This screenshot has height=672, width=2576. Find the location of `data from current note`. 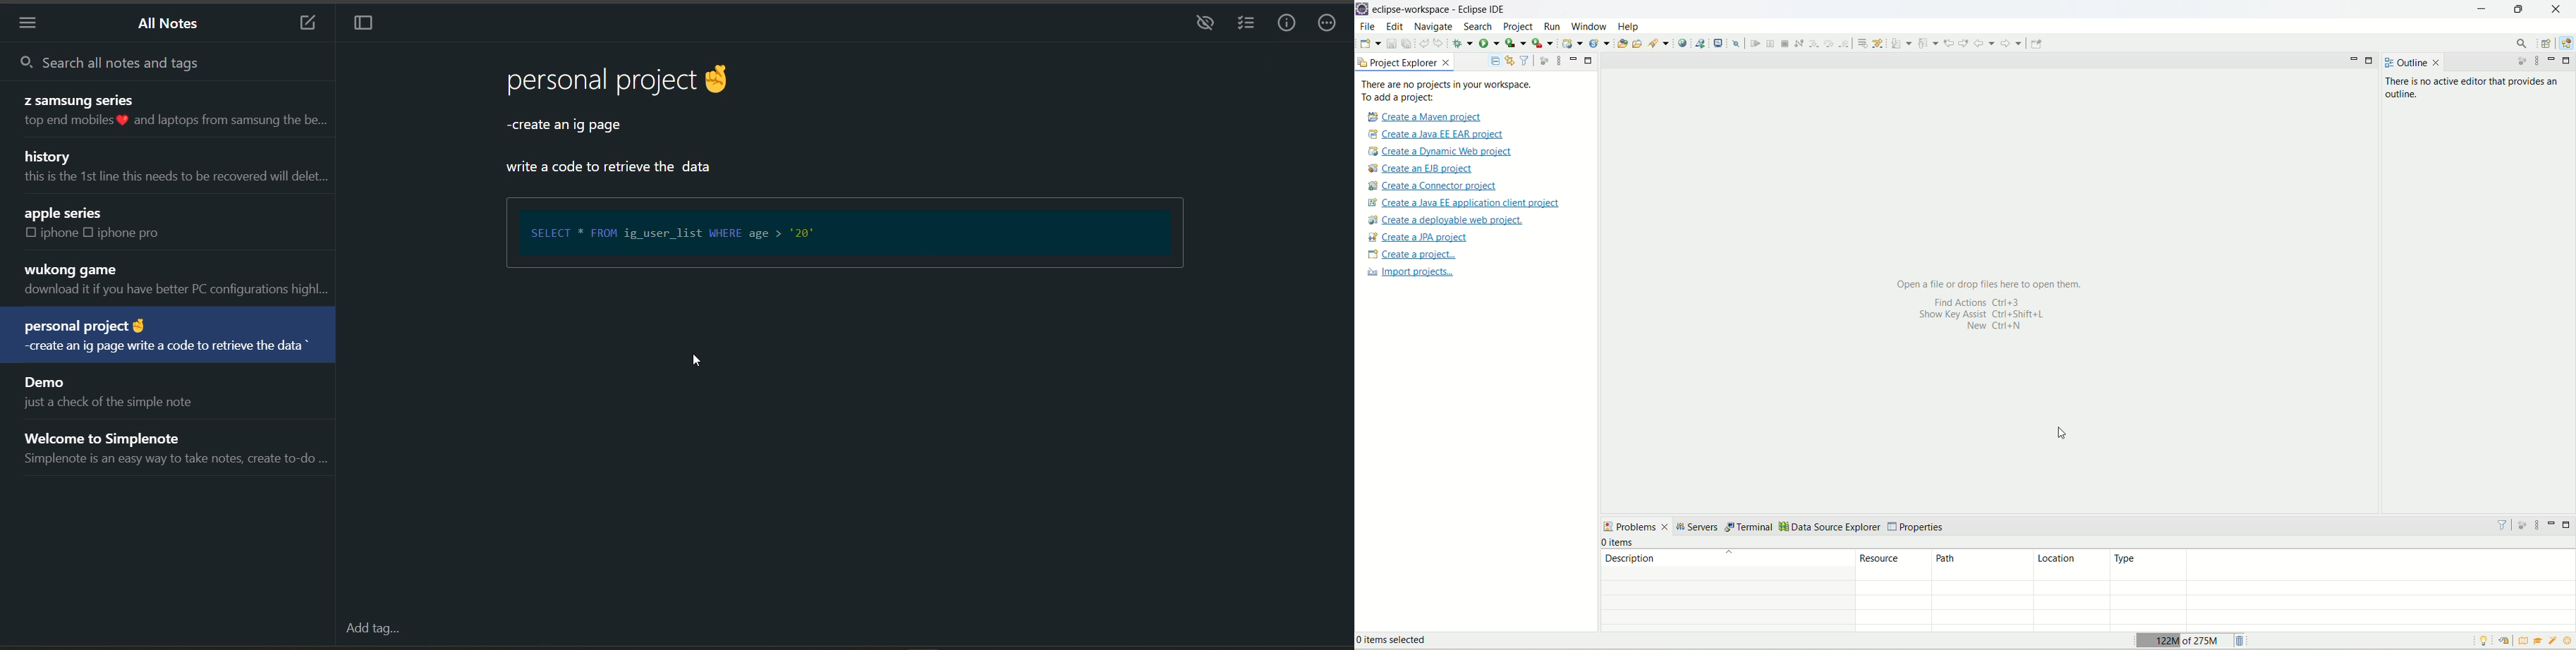

data from current note is located at coordinates (648, 118).